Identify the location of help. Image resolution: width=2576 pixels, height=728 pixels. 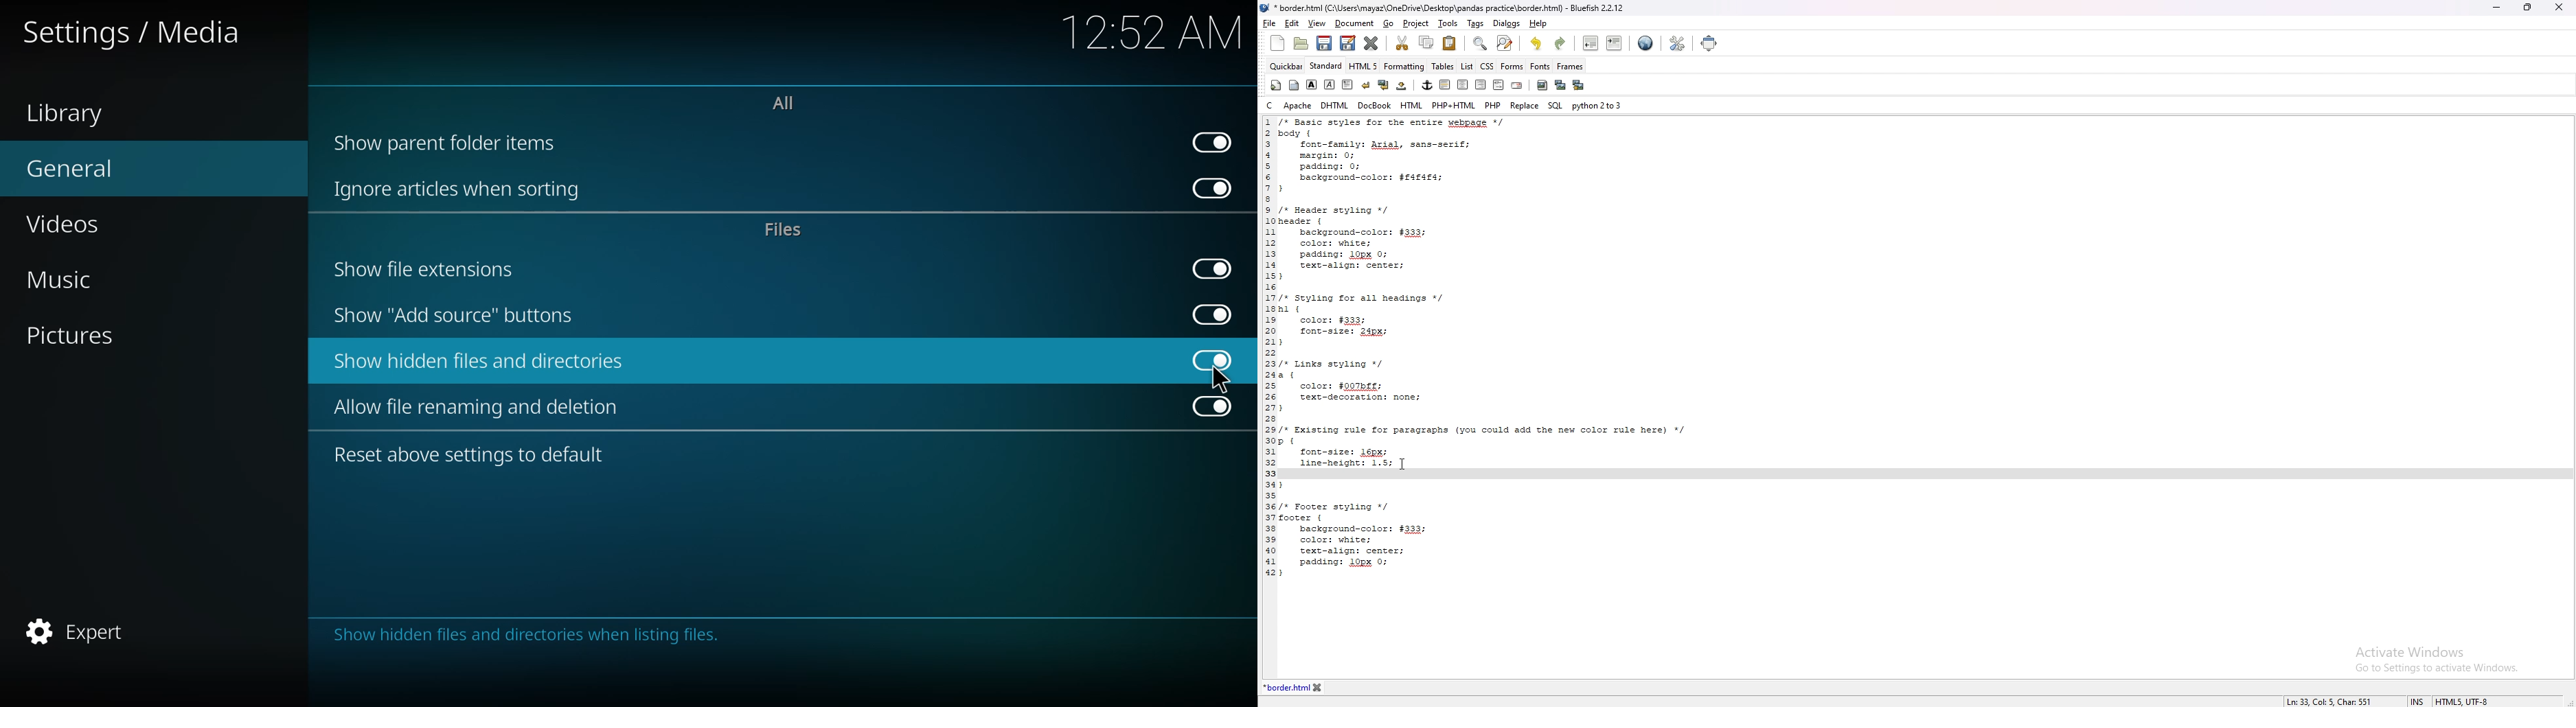
(1538, 23).